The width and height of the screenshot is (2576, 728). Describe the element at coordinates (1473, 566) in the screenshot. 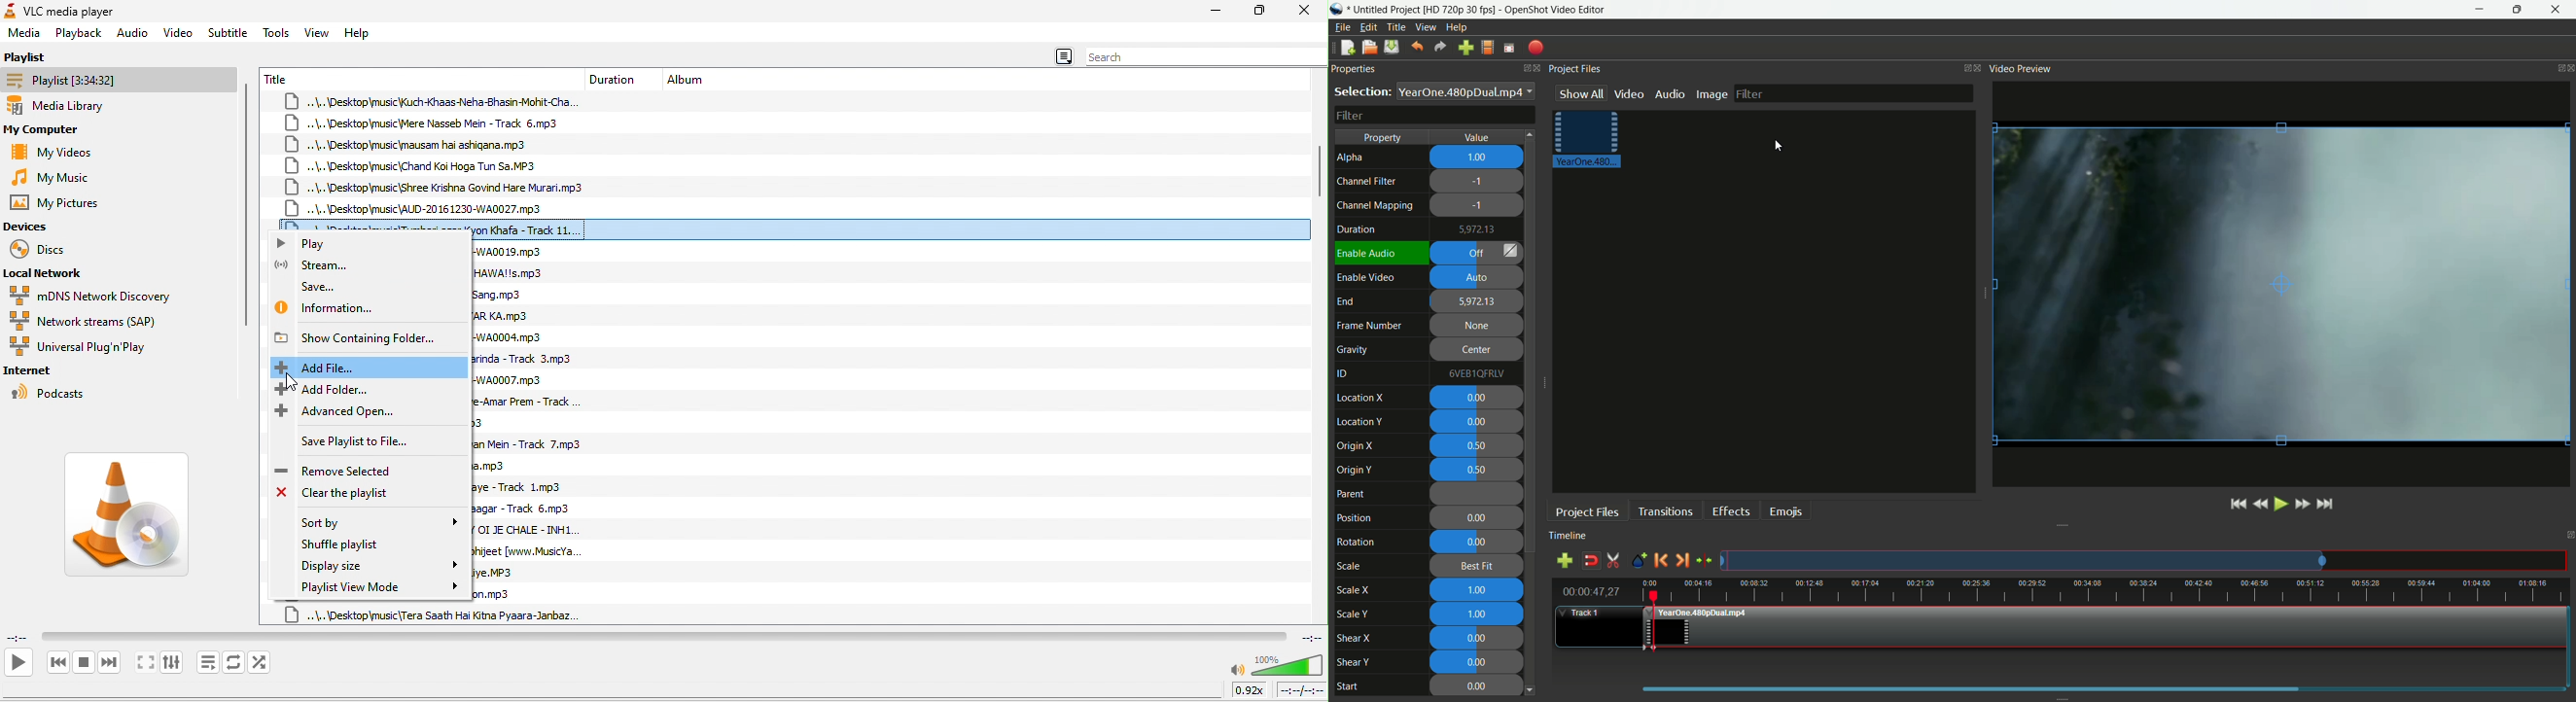

I see `best fit` at that location.